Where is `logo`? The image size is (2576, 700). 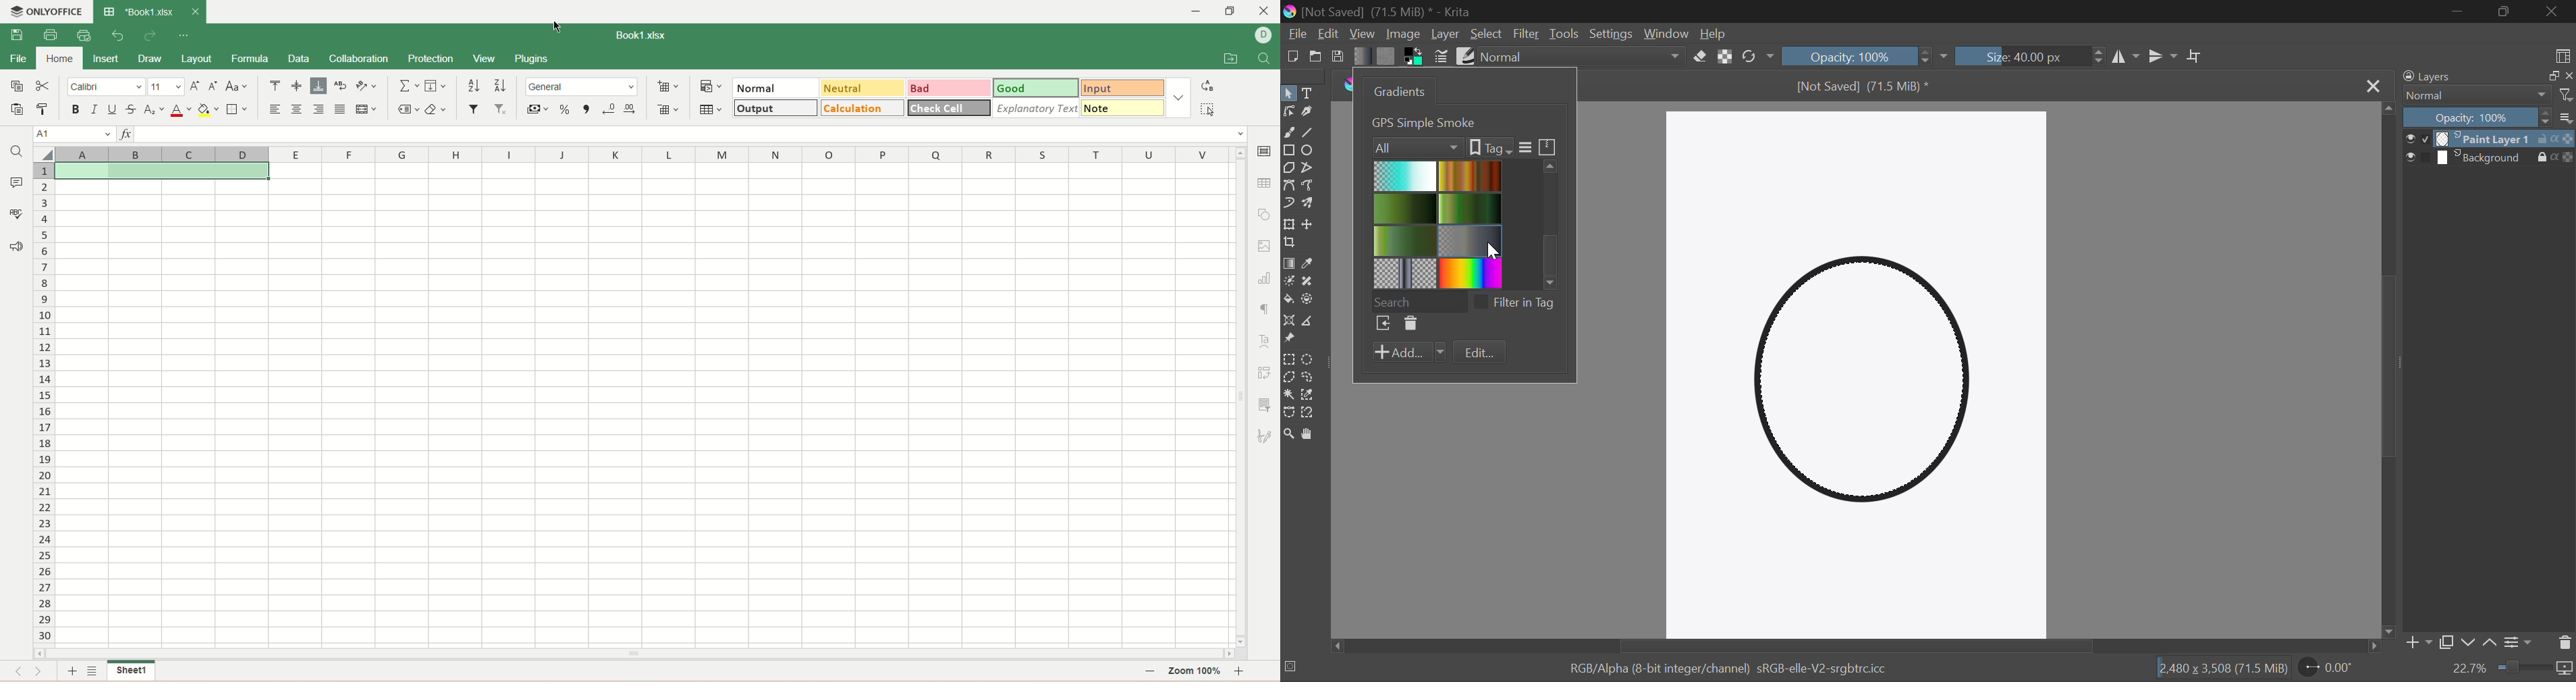
logo is located at coordinates (1292, 13).